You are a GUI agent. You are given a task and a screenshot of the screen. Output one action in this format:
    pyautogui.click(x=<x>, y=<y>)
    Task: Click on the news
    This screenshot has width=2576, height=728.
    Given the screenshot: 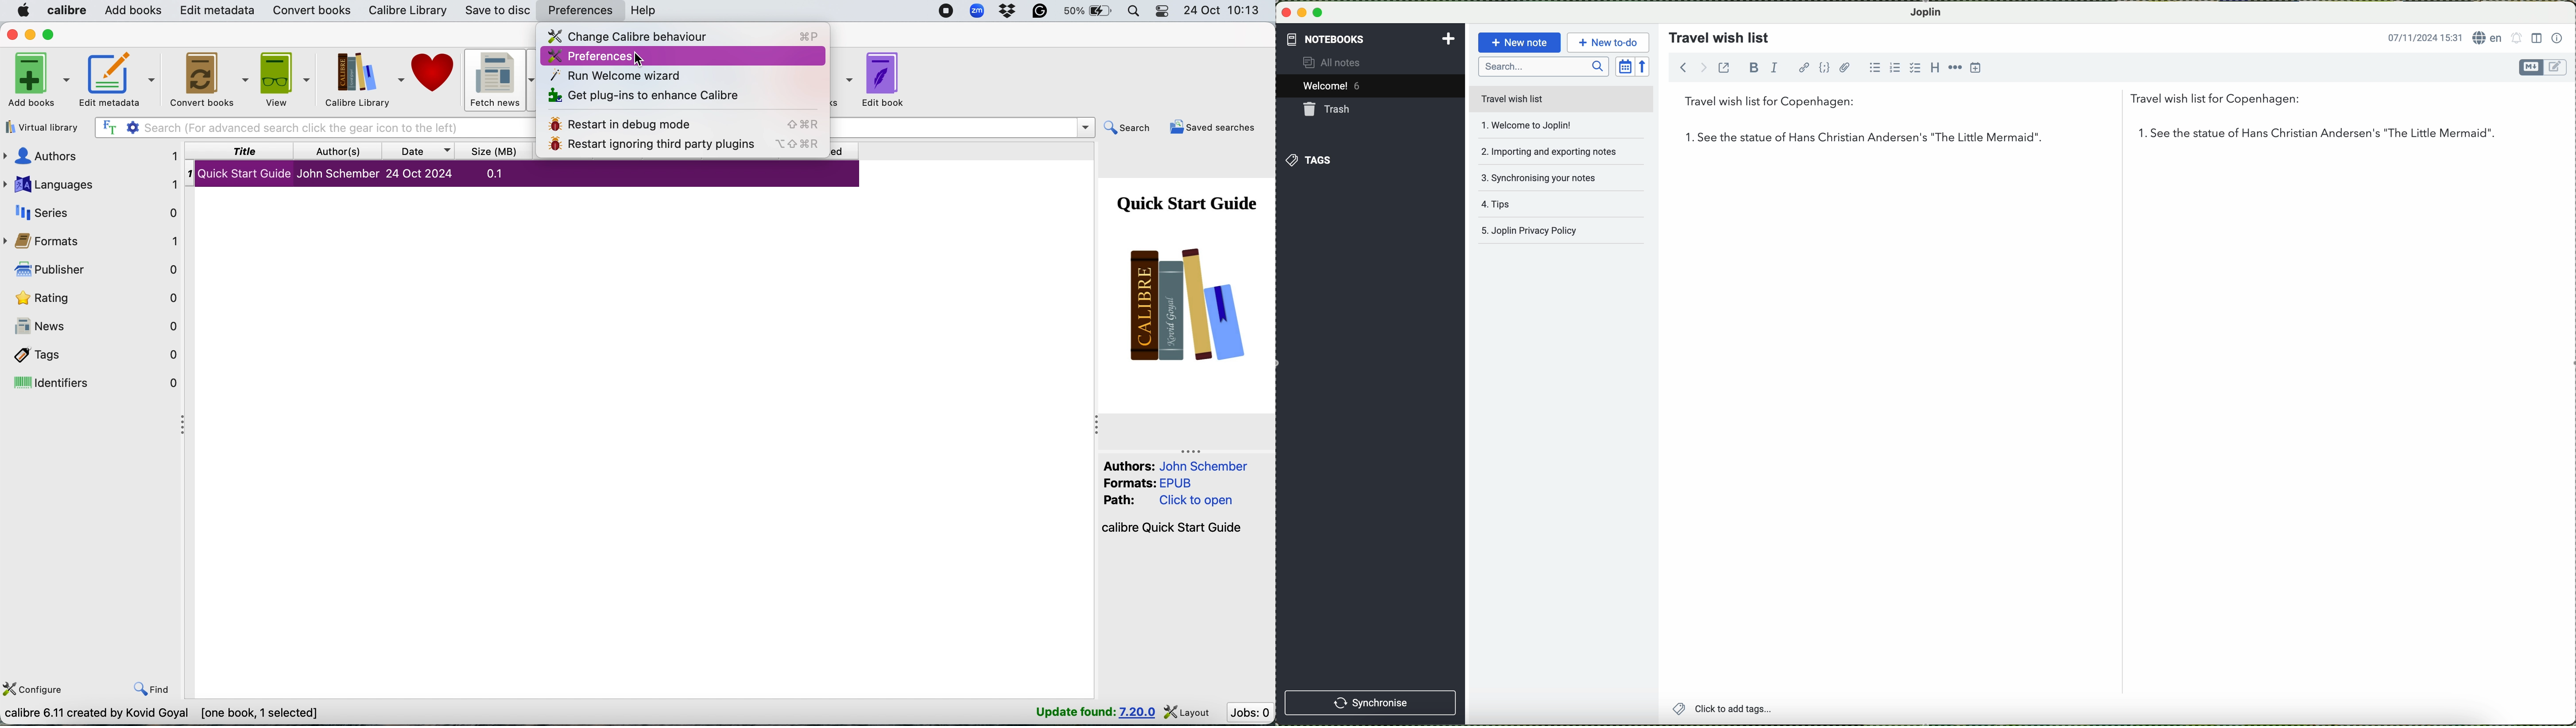 What is the action you would take?
    pyautogui.click(x=97, y=326)
    